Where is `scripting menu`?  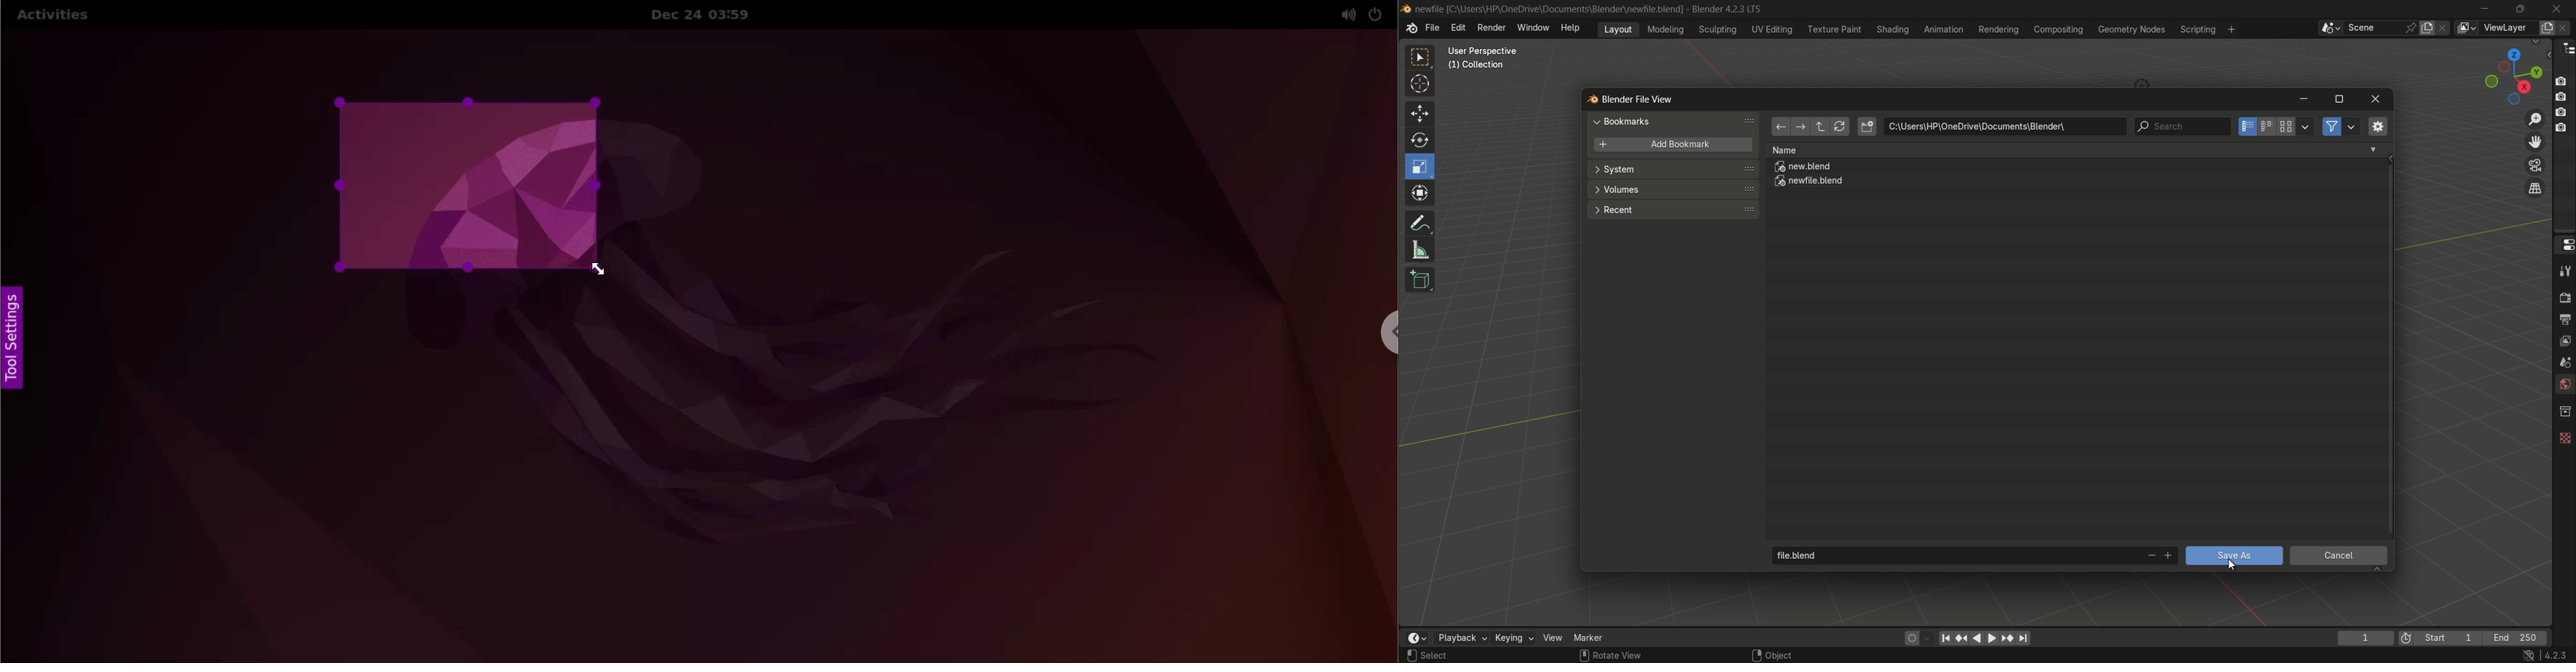
scripting menu is located at coordinates (2197, 29).